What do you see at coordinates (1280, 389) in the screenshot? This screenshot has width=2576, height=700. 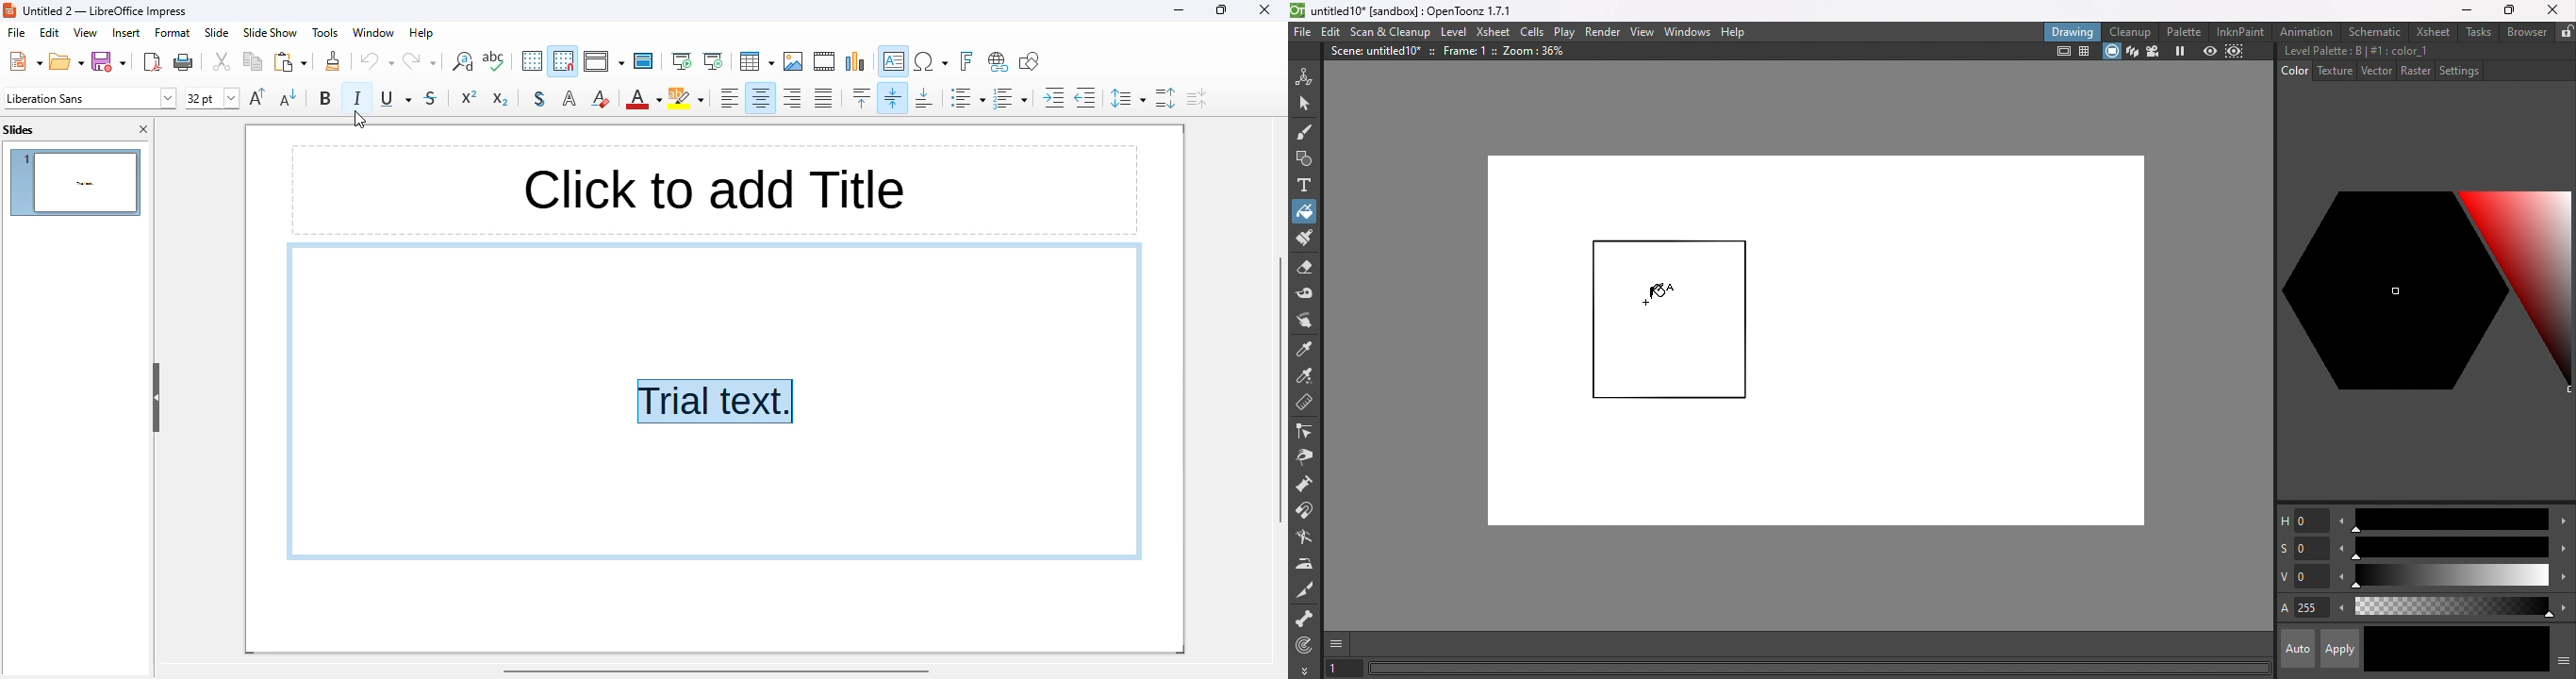 I see `vertical scroll bar` at bounding box center [1280, 389].